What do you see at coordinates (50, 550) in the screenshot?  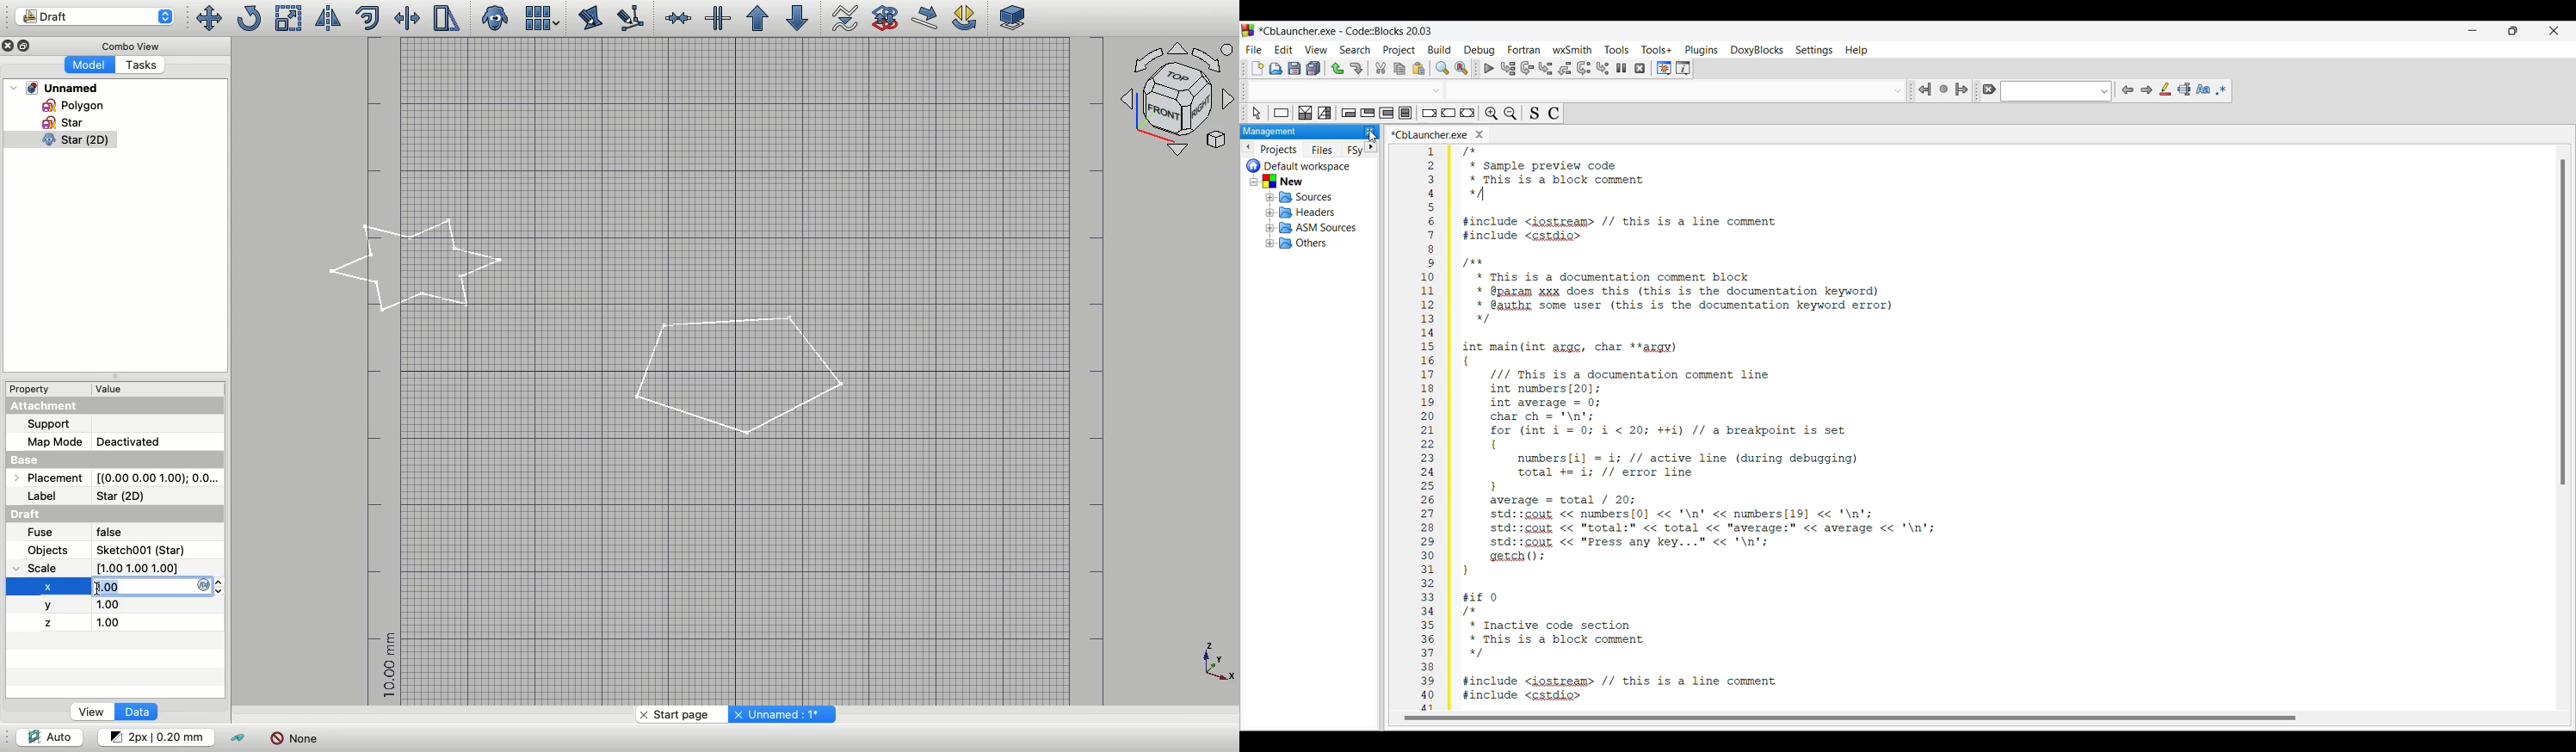 I see `Objects` at bounding box center [50, 550].